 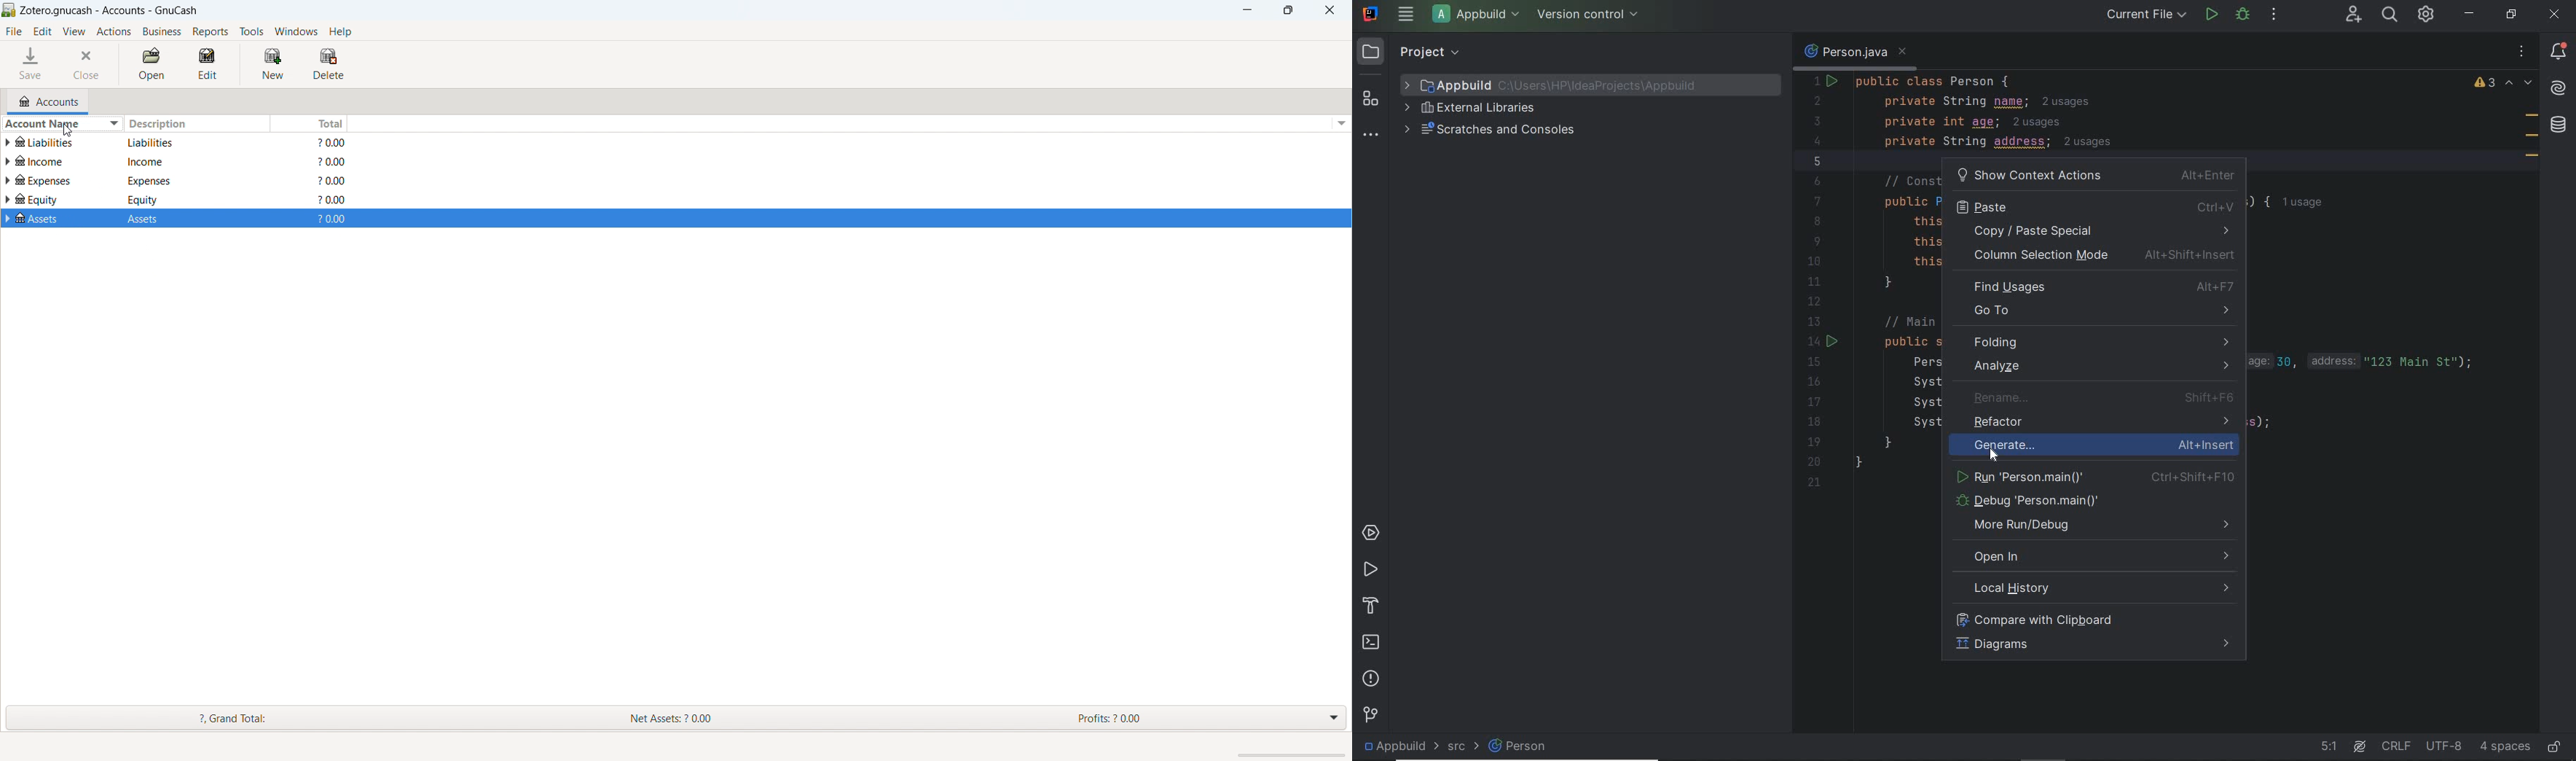 I want to click on sort by total, so click(x=308, y=123).